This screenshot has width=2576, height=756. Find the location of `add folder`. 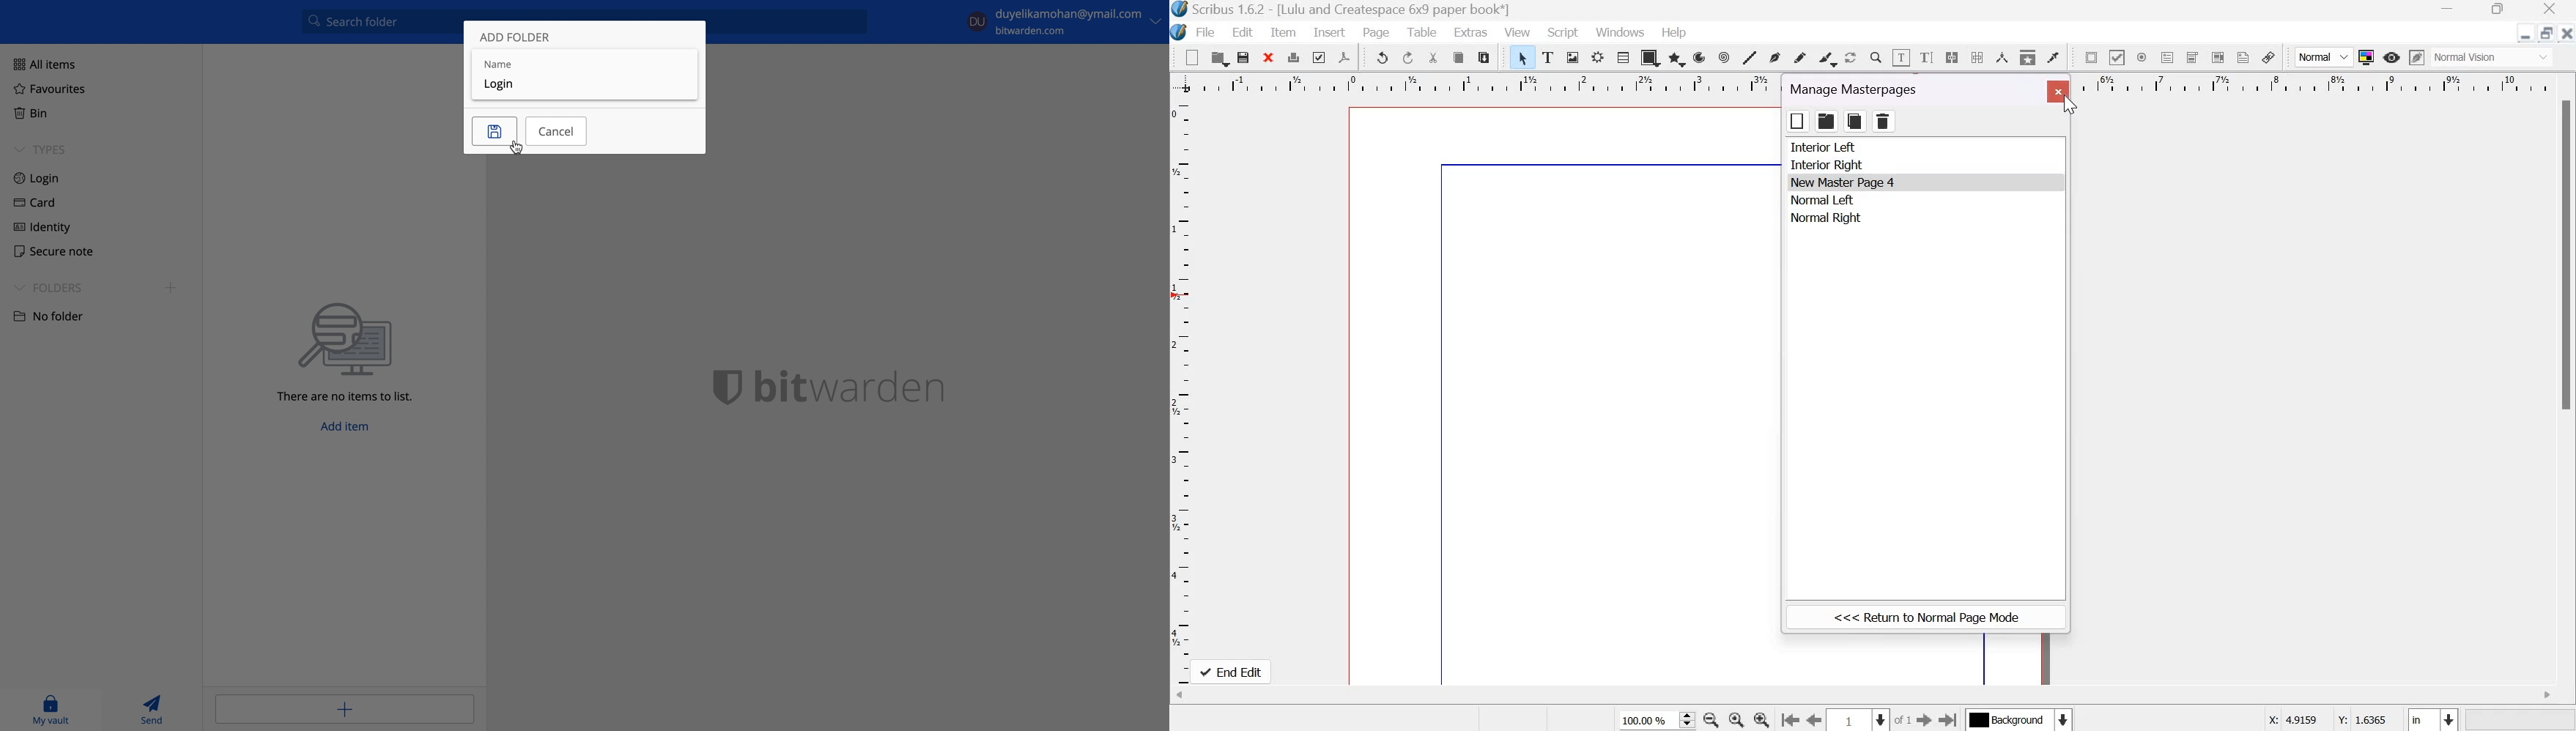

add folder is located at coordinates (517, 38).